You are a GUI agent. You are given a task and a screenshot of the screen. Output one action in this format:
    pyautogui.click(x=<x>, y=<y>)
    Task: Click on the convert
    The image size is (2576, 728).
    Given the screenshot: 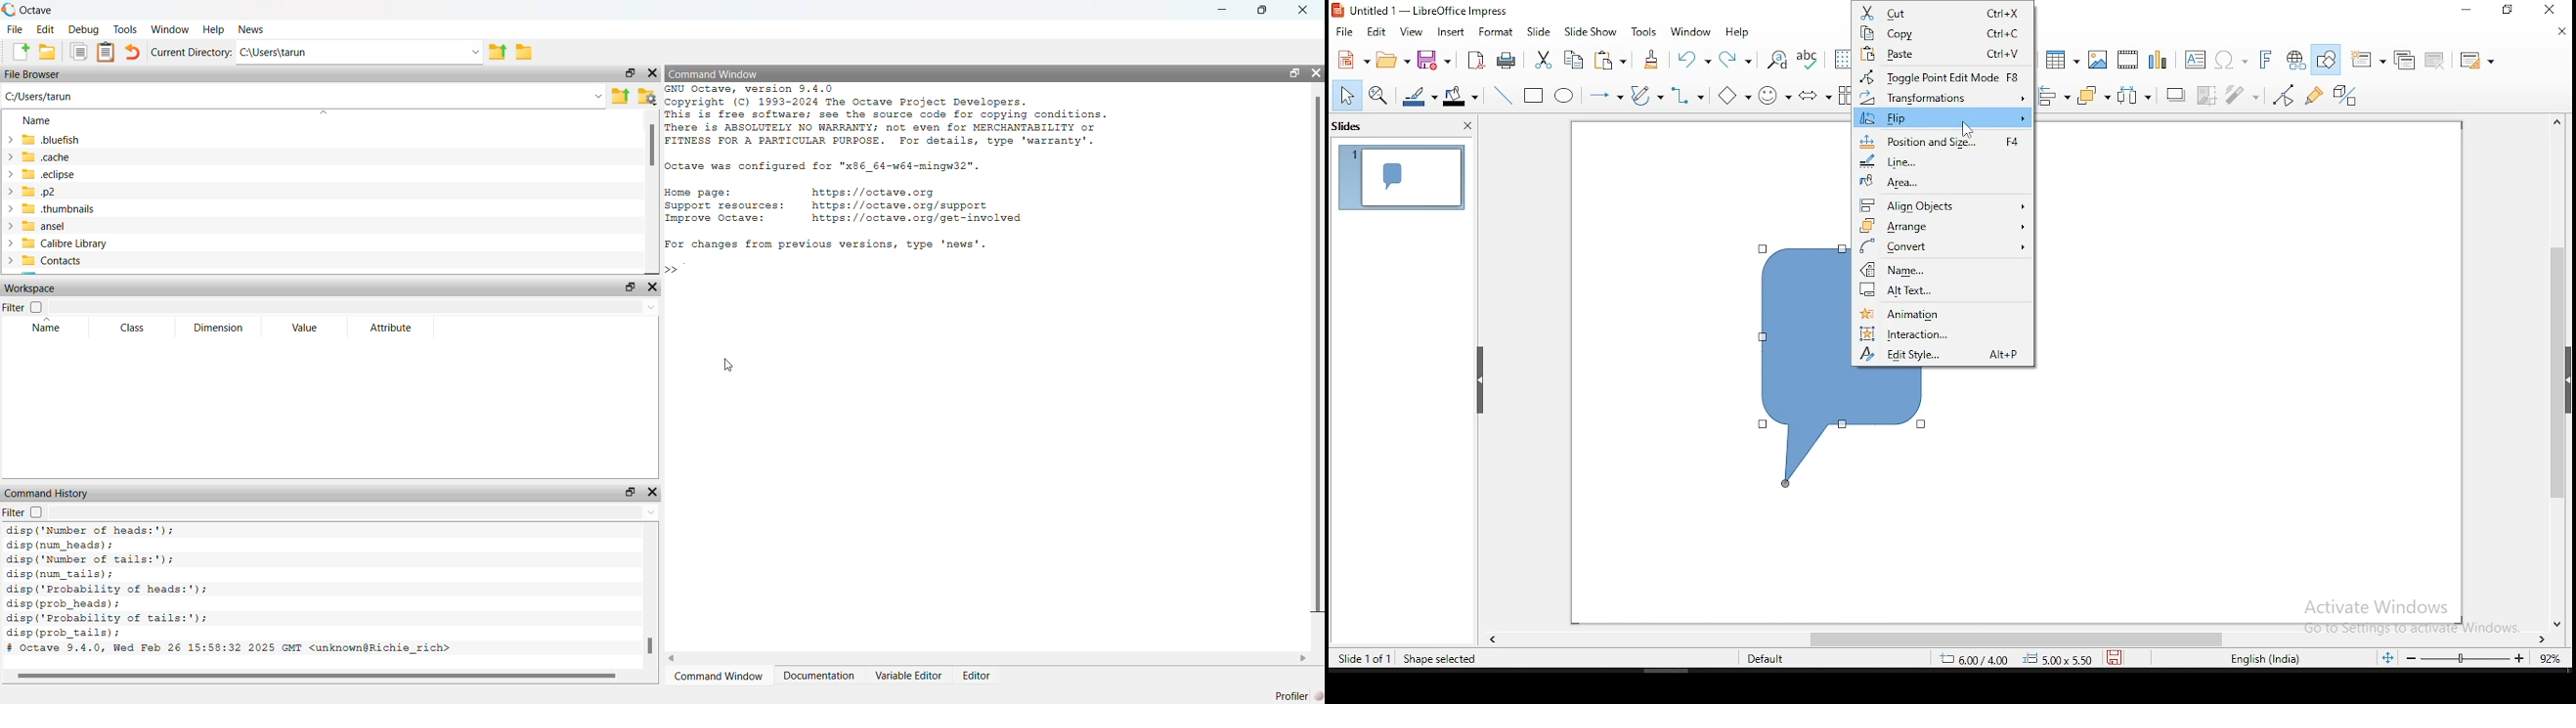 What is the action you would take?
    pyautogui.click(x=1942, y=246)
    